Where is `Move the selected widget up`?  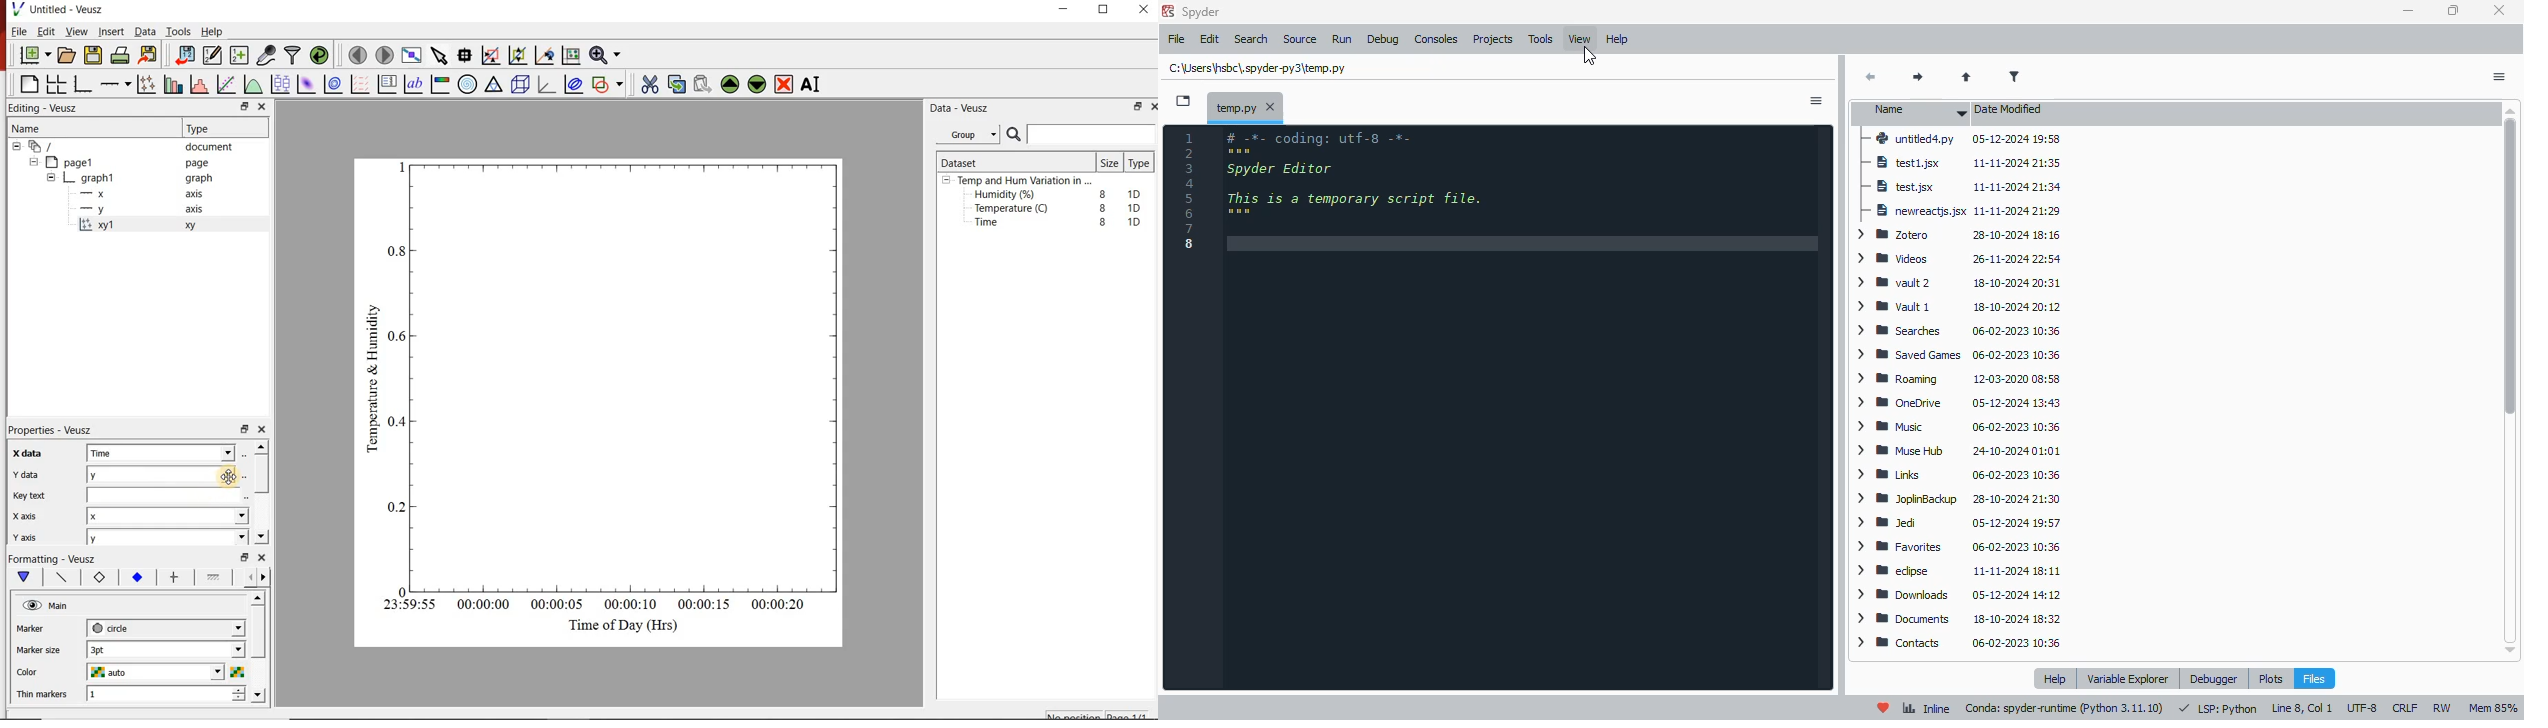 Move the selected widget up is located at coordinates (731, 83).